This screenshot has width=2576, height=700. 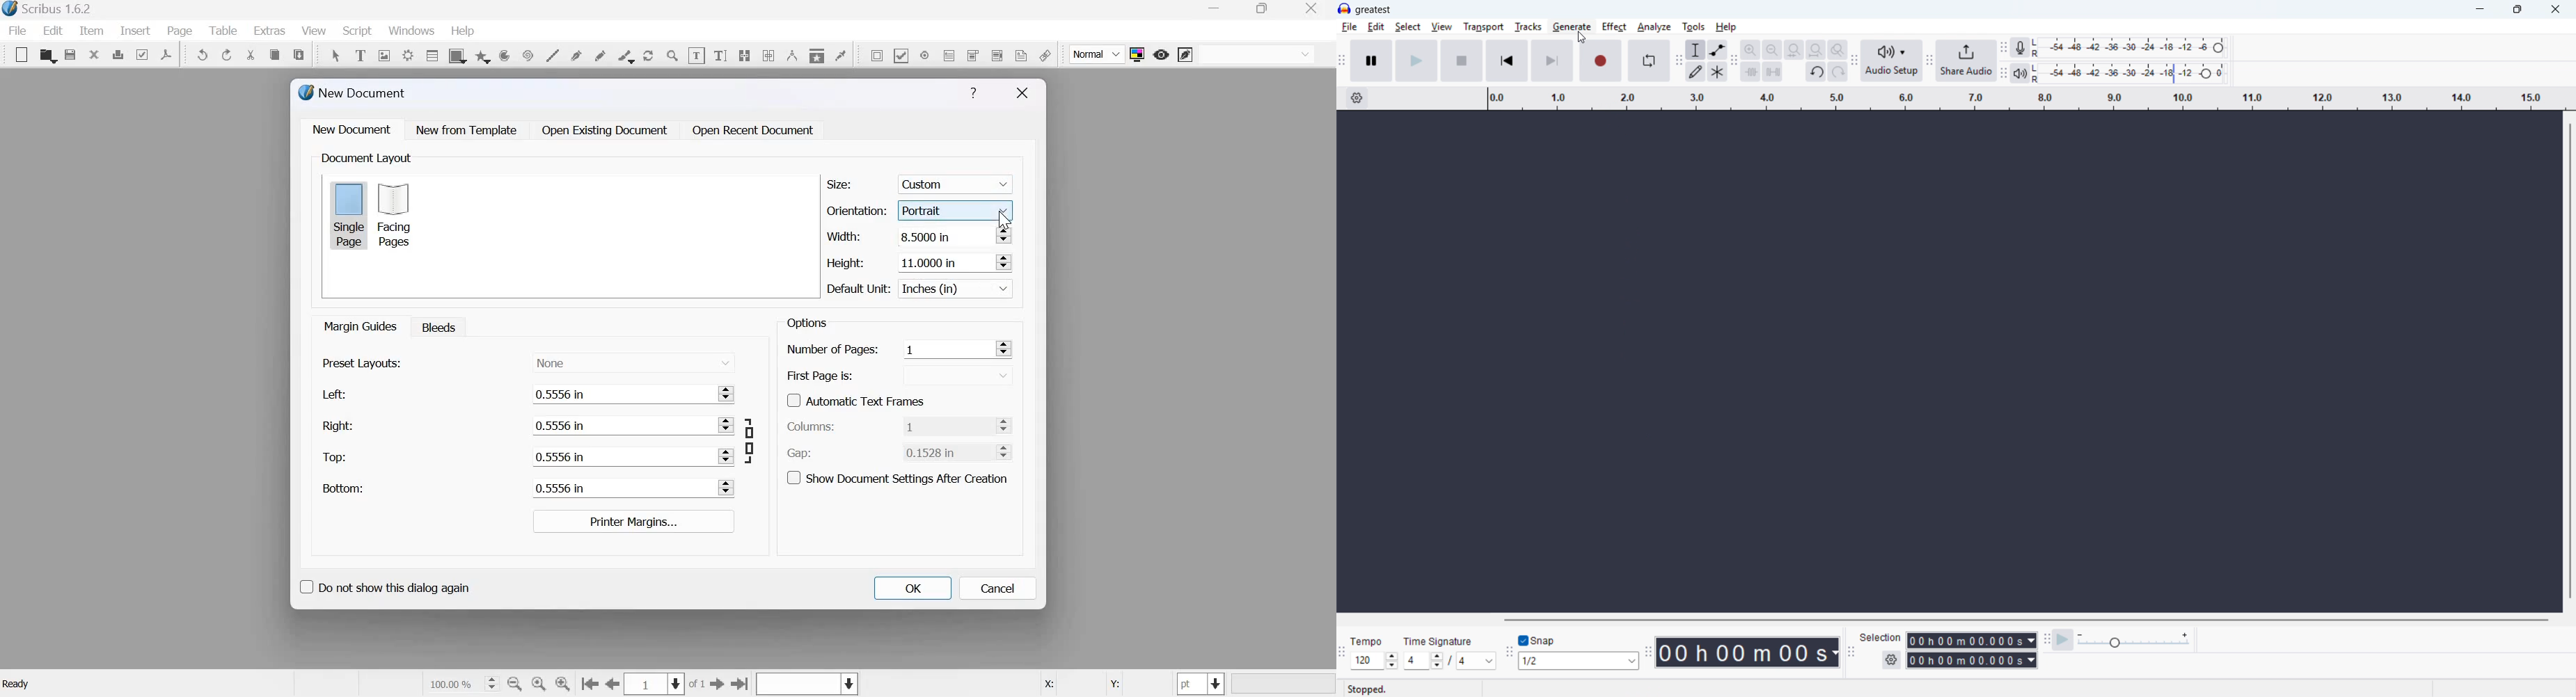 I want to click on X:, so click(x=1048, y=684).